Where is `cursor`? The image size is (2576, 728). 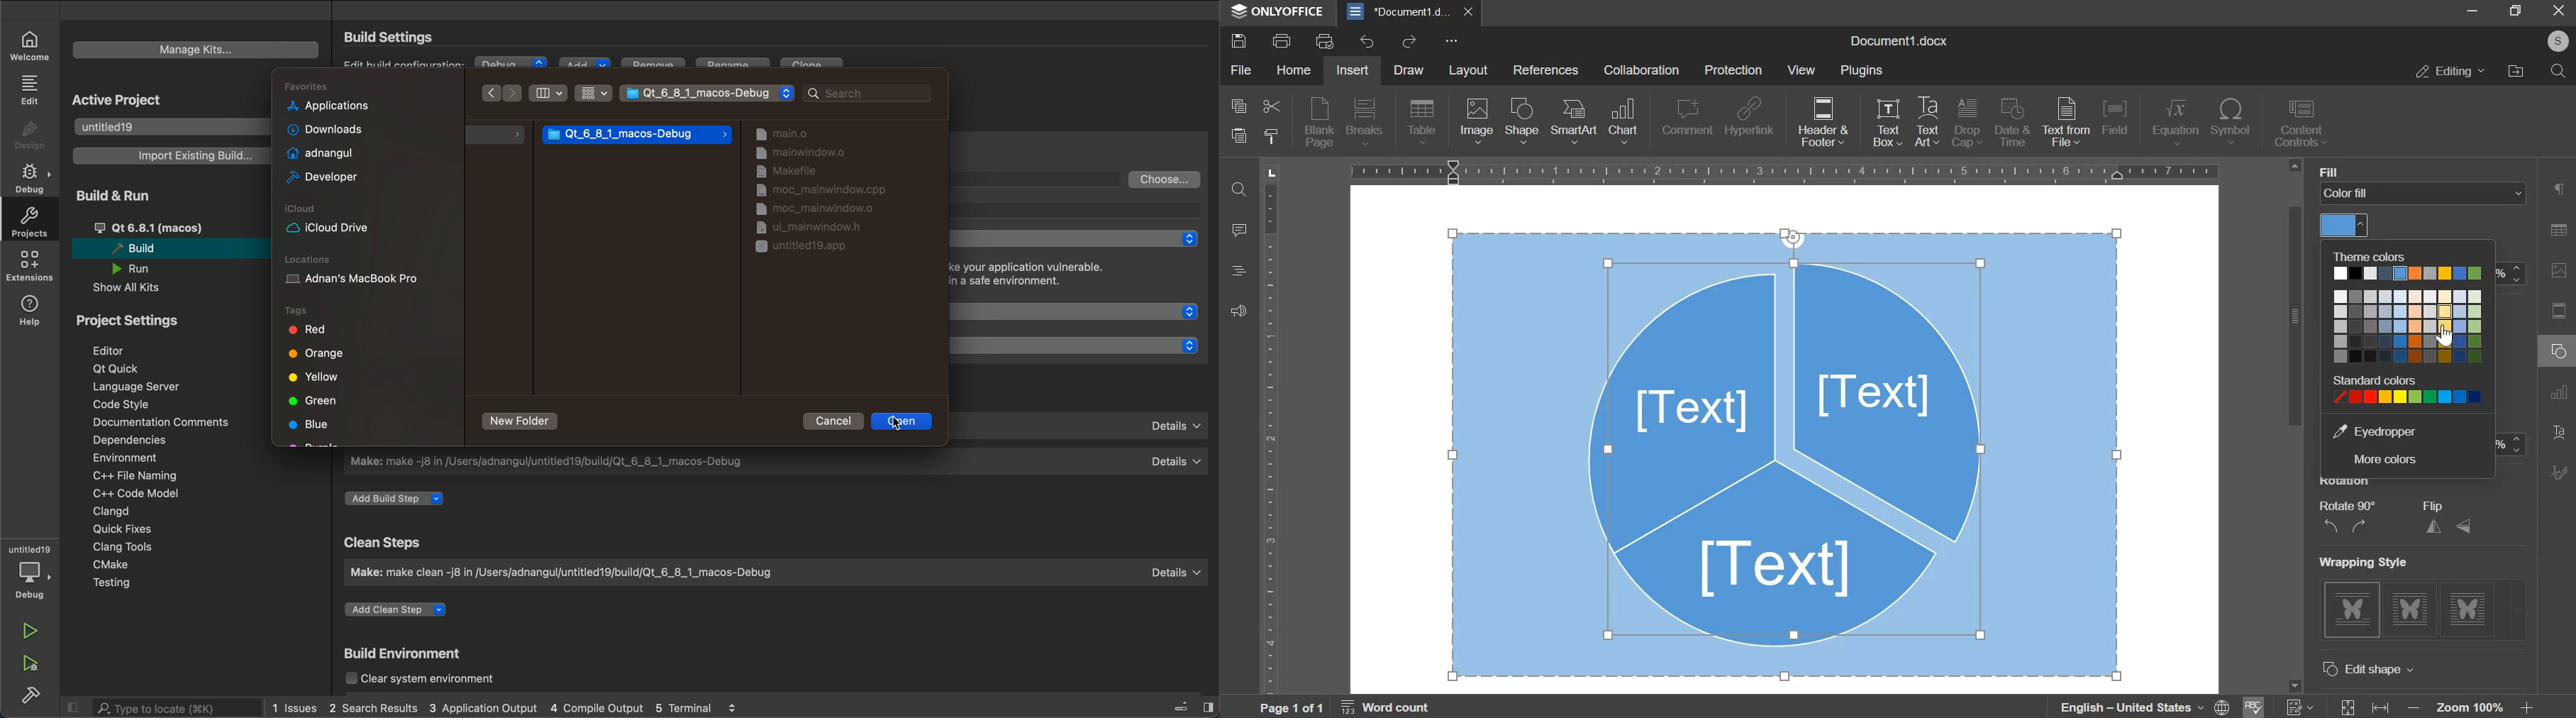 cursor is located at coordinates (2445, 339).